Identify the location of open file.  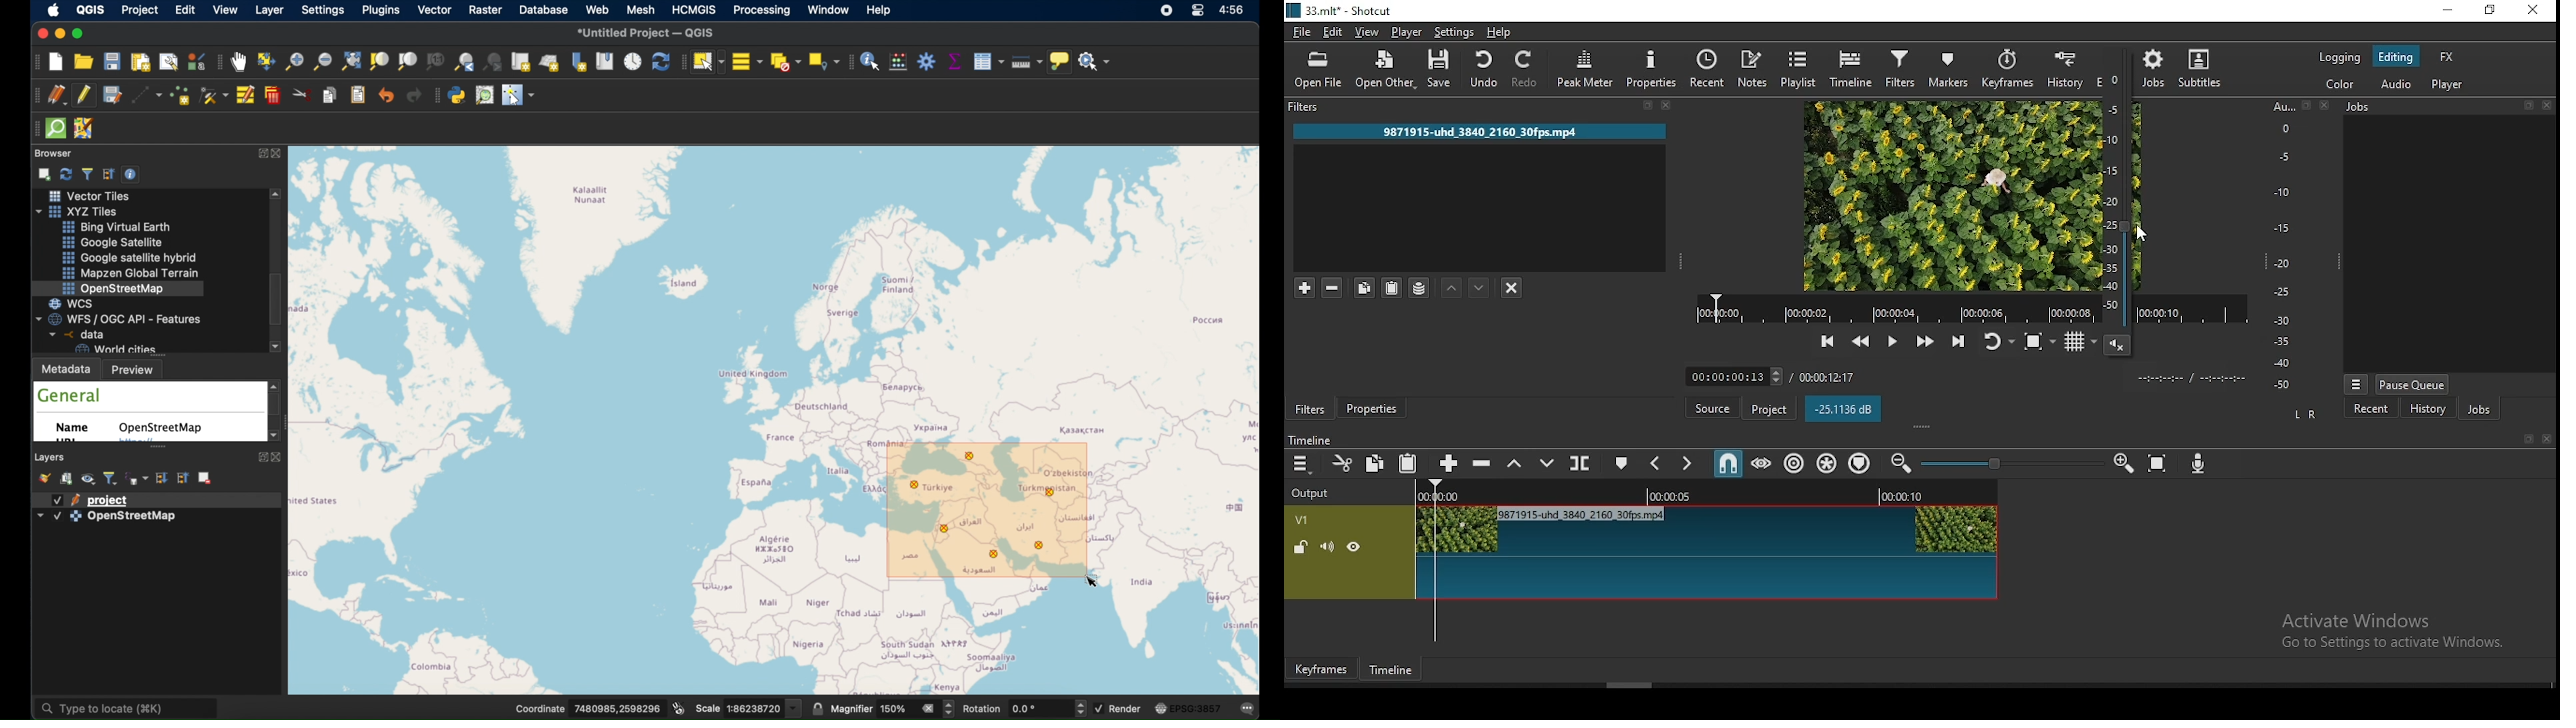
(1319, 72).